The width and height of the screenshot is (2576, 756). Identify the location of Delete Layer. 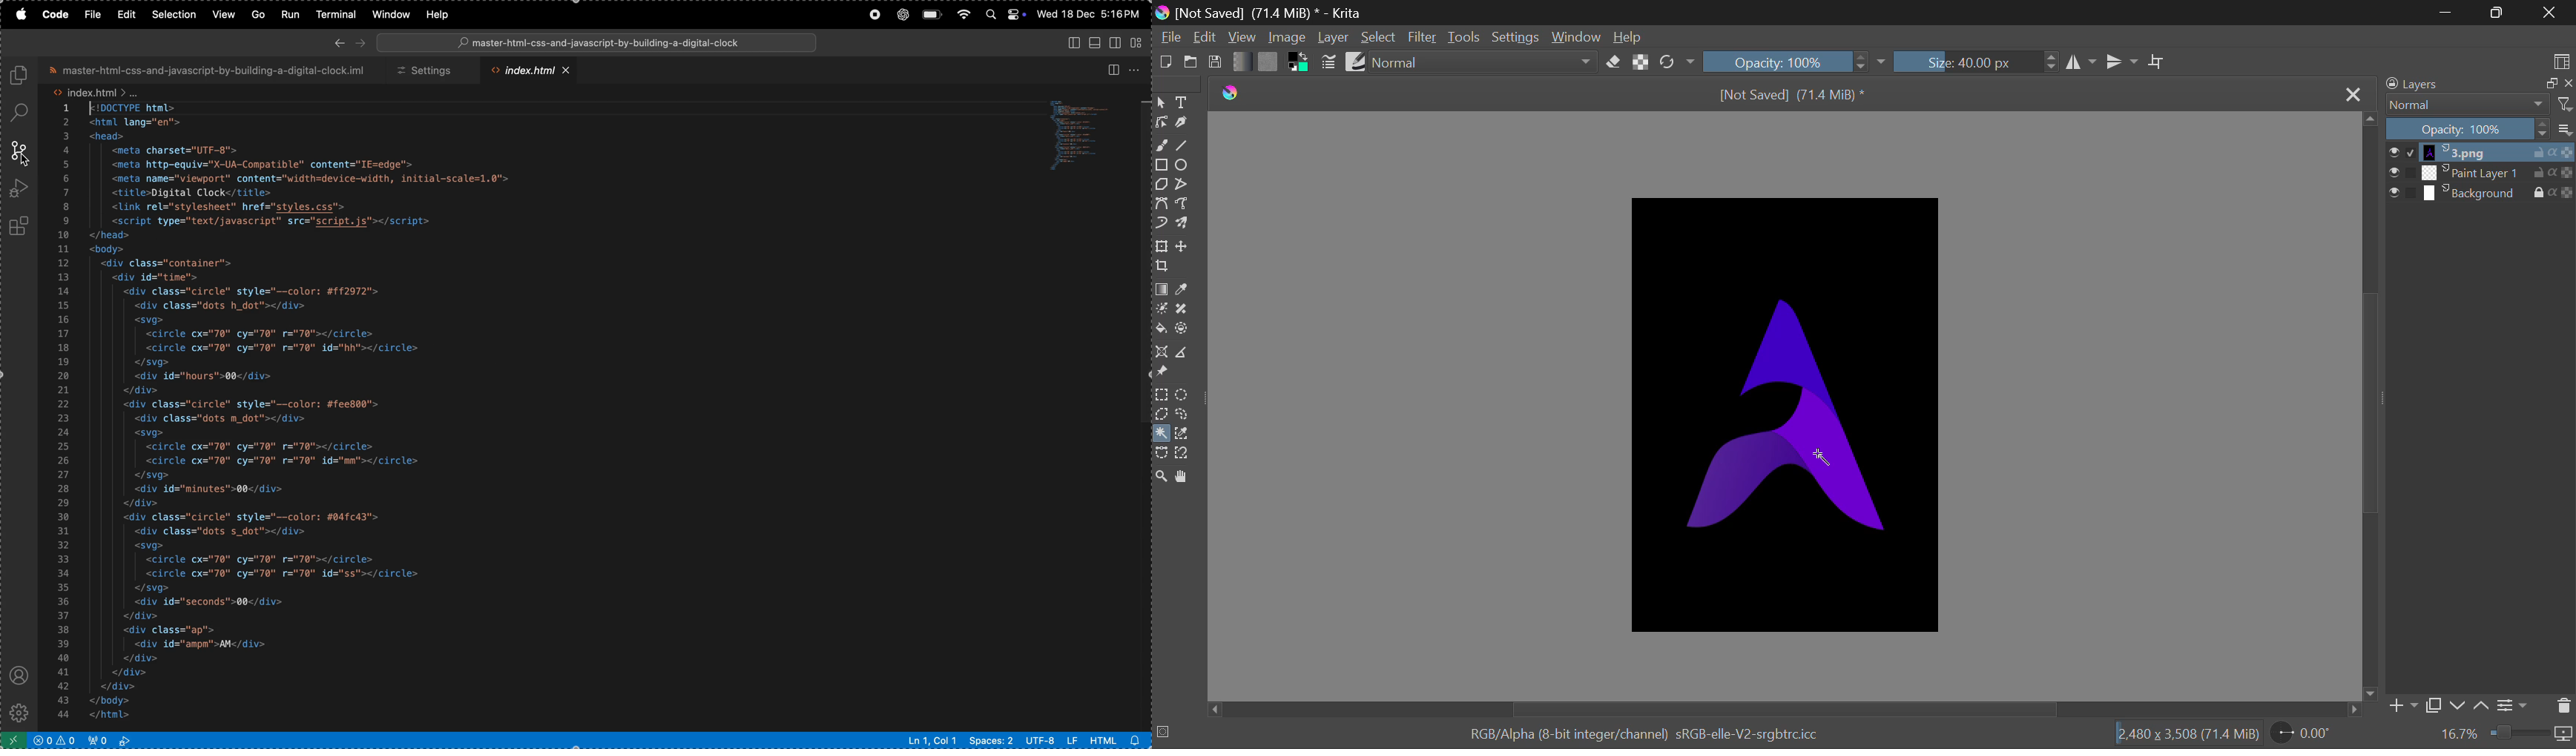
(2560, 706).